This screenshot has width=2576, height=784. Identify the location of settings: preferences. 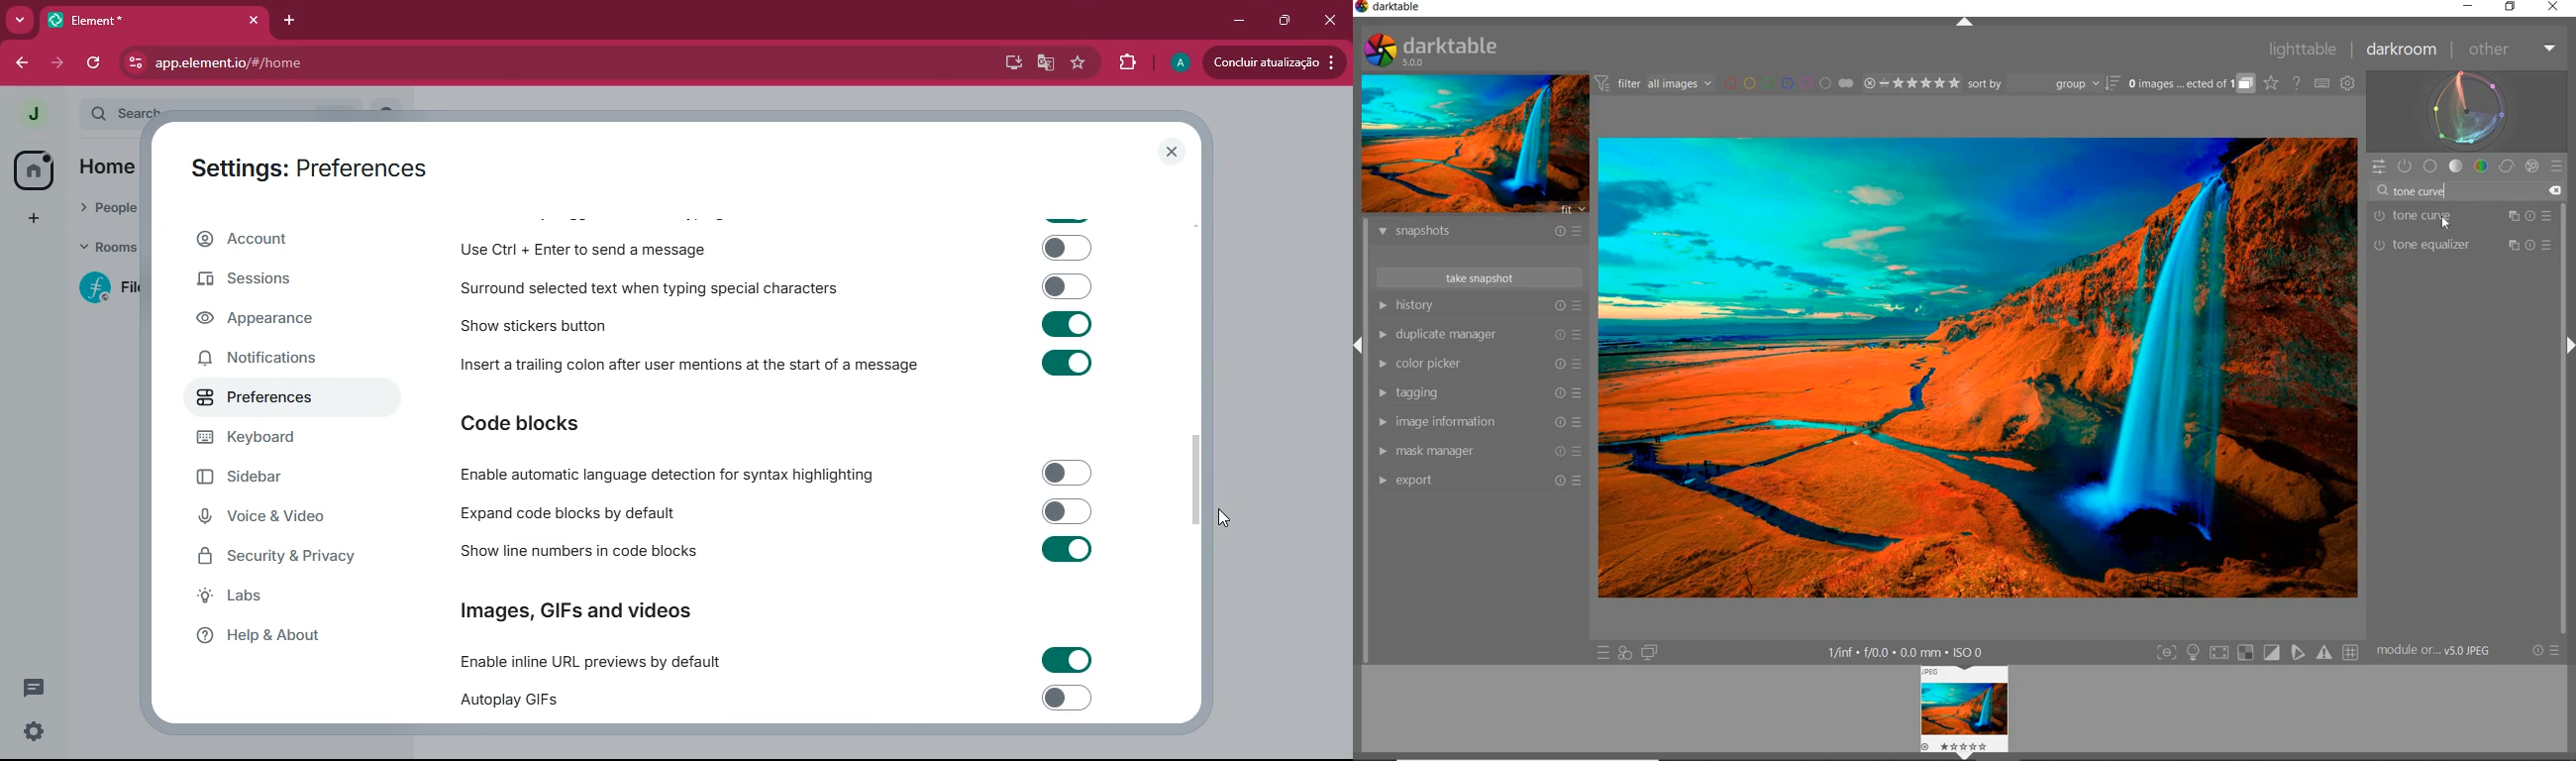
(307, 164).